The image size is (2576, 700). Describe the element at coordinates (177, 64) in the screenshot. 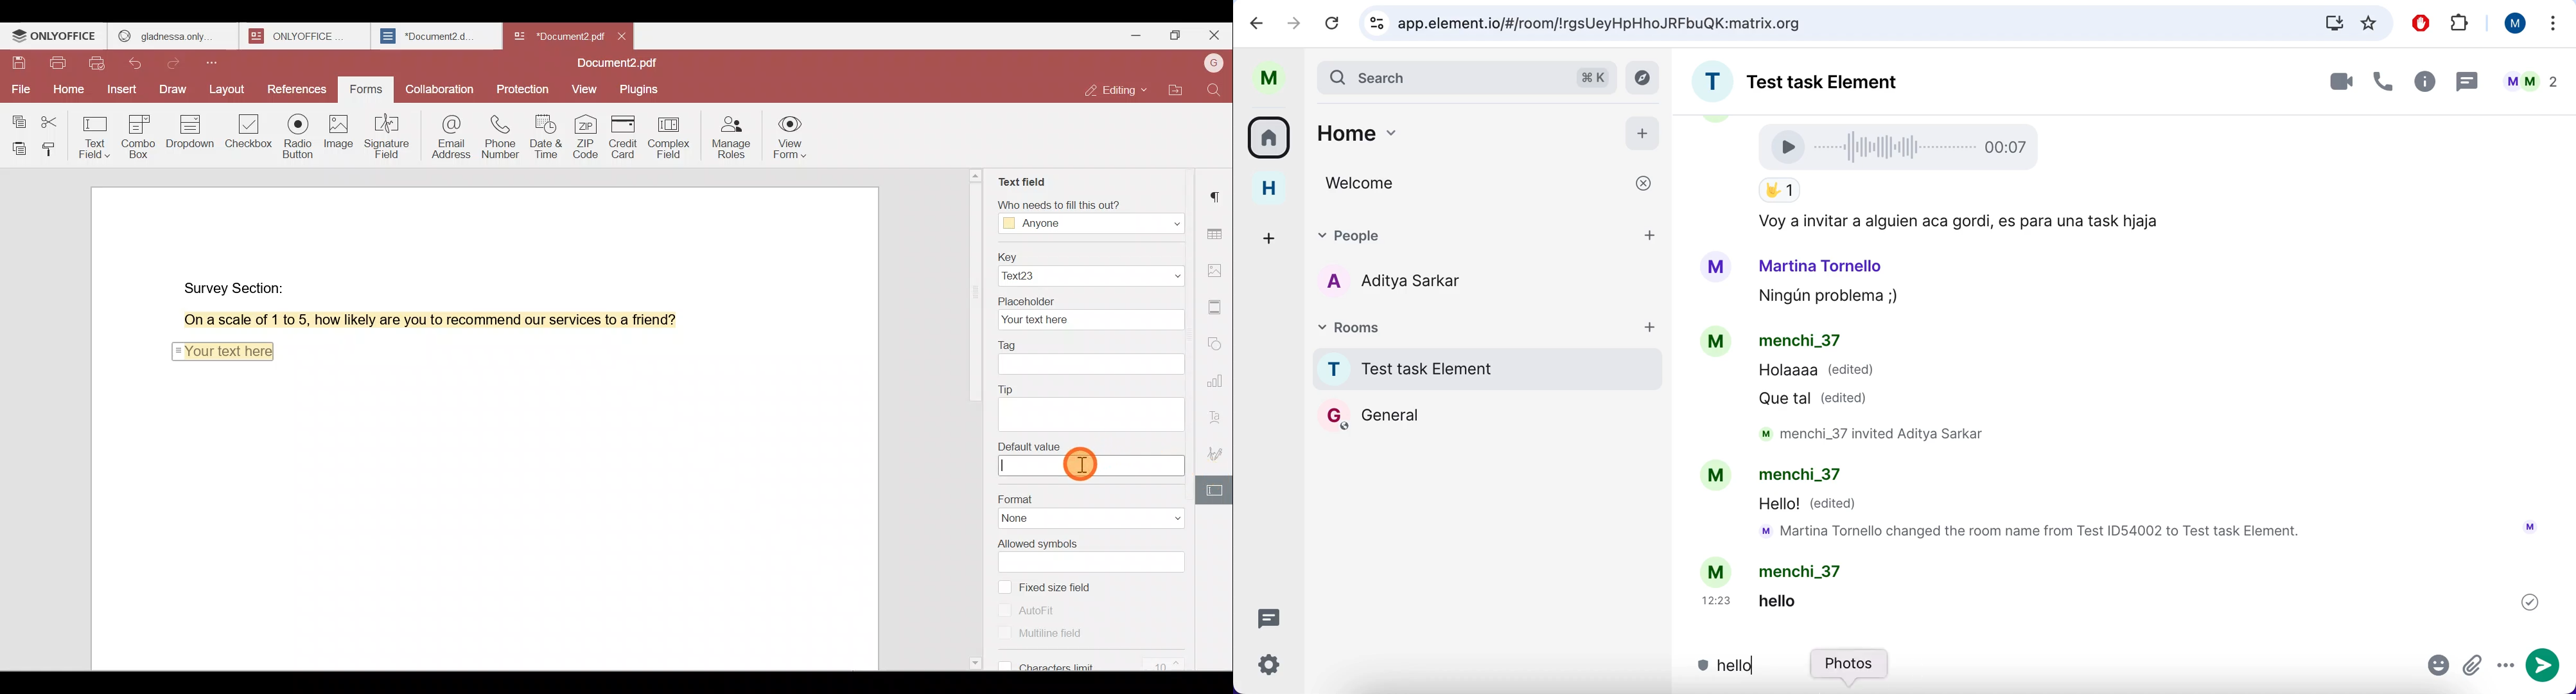

I see `Redo` at that location.